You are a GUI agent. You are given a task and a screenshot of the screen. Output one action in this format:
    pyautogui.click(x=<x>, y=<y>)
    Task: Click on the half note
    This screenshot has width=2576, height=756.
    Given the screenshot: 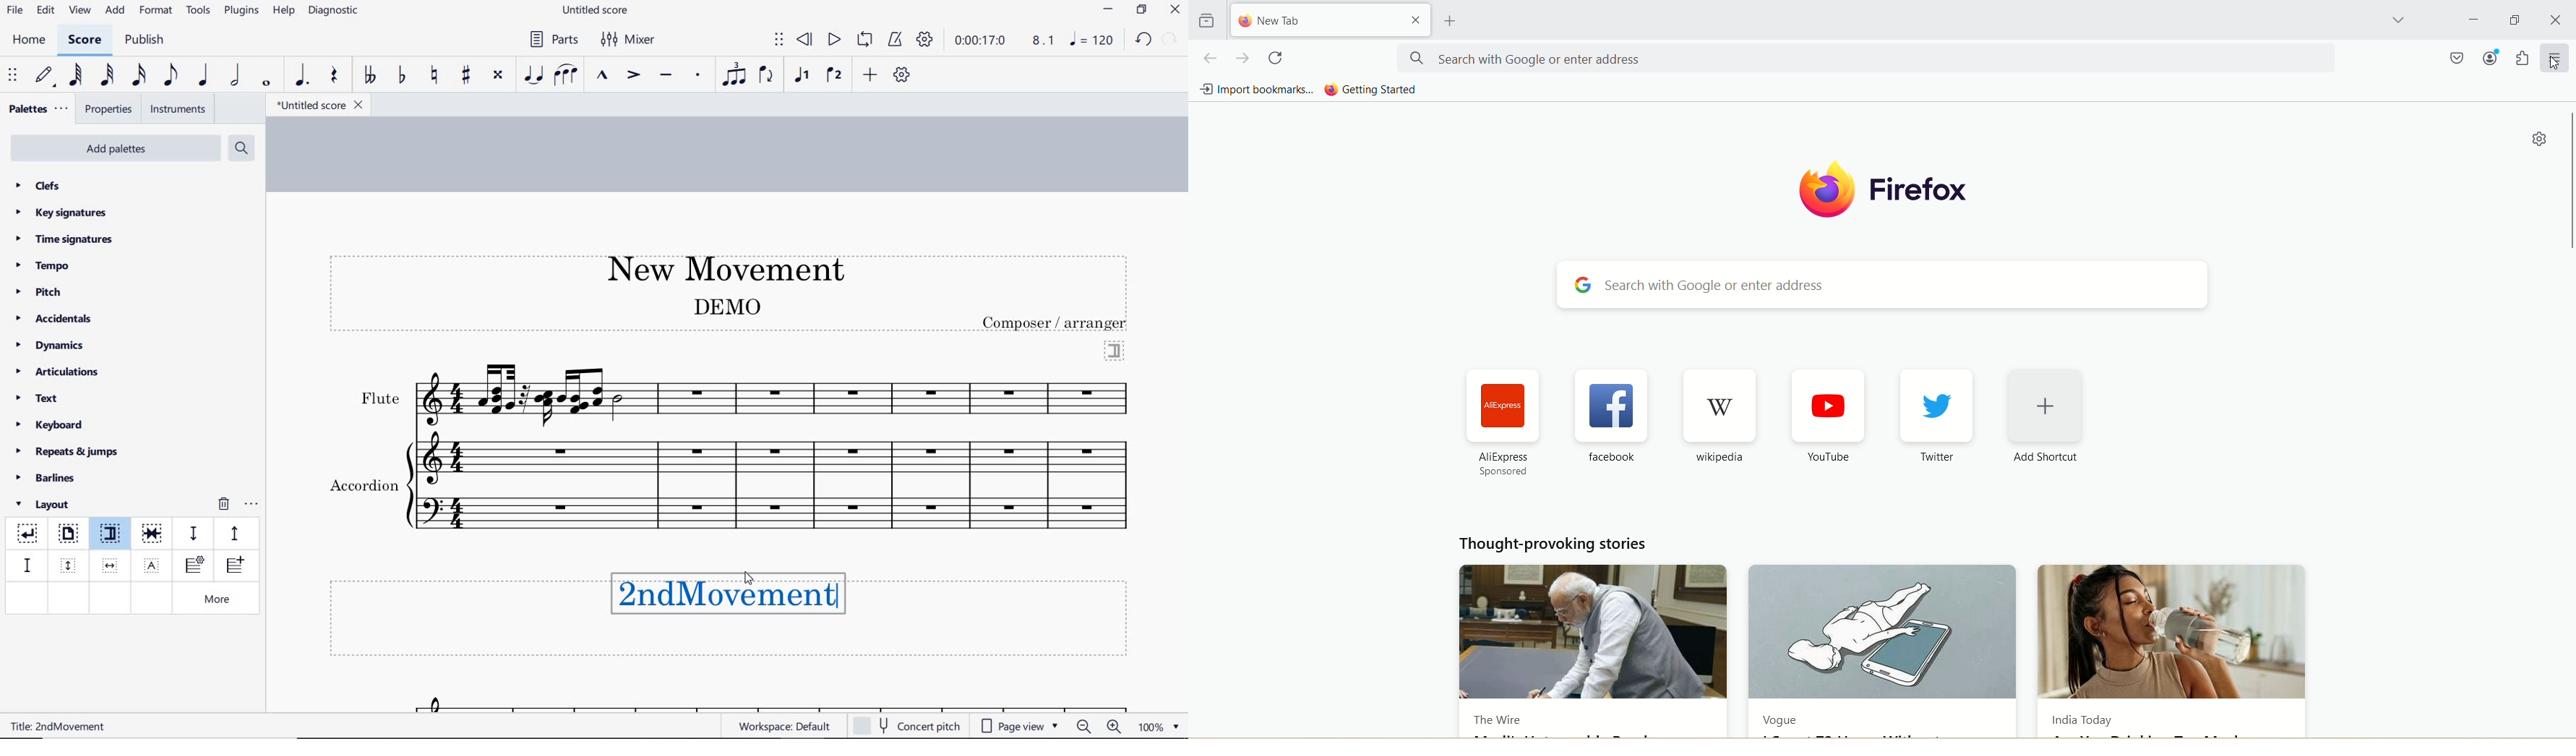 What is the action you would take?
    pyautogui.click(x=235, y=76)
    